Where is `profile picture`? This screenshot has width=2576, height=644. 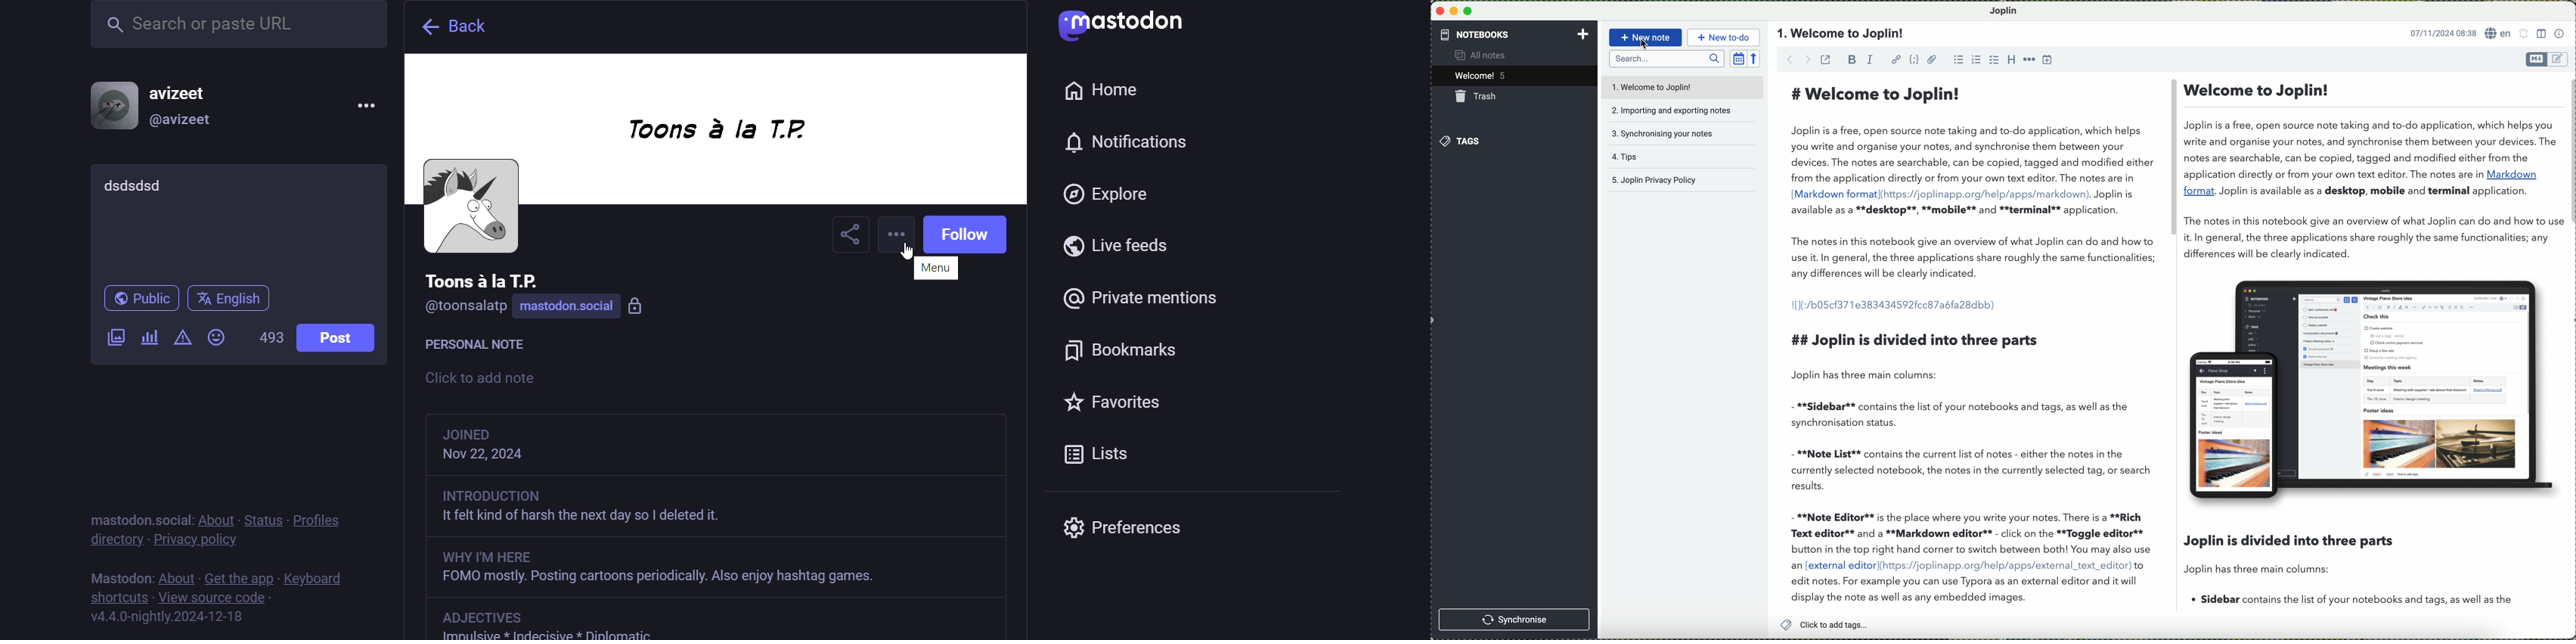
profile picture is located at coordinates (113, 105).